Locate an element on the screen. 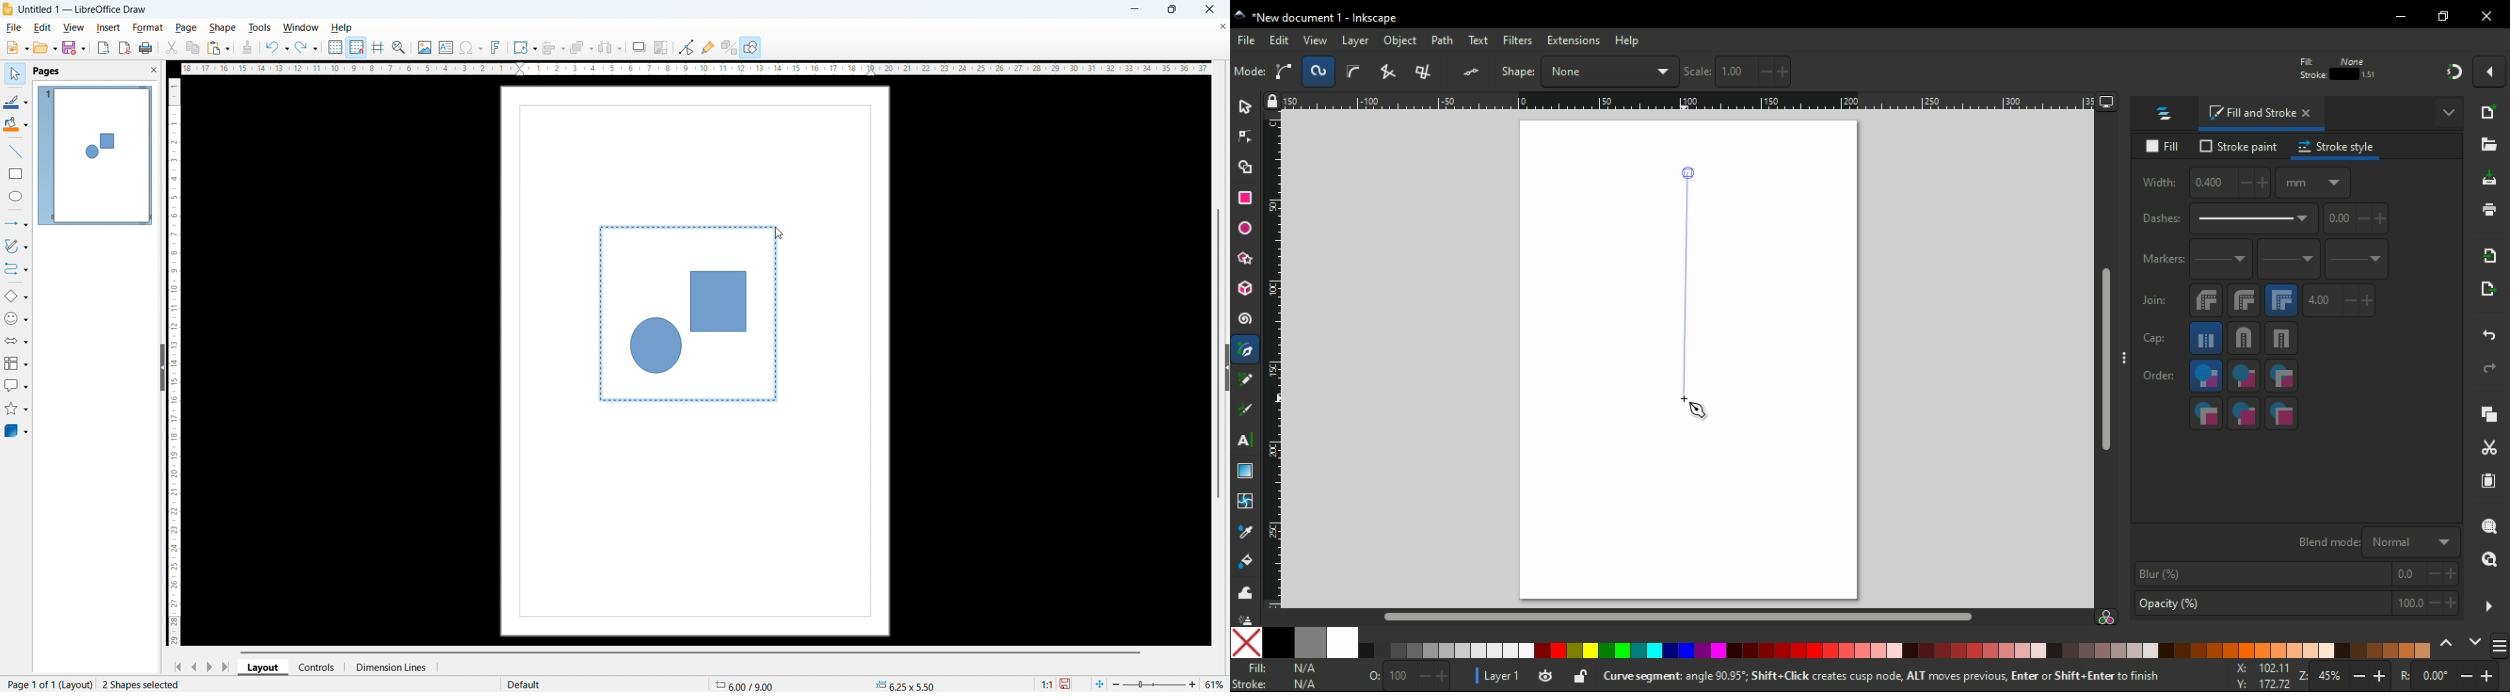  cut is located at coordinates (2488, 449).